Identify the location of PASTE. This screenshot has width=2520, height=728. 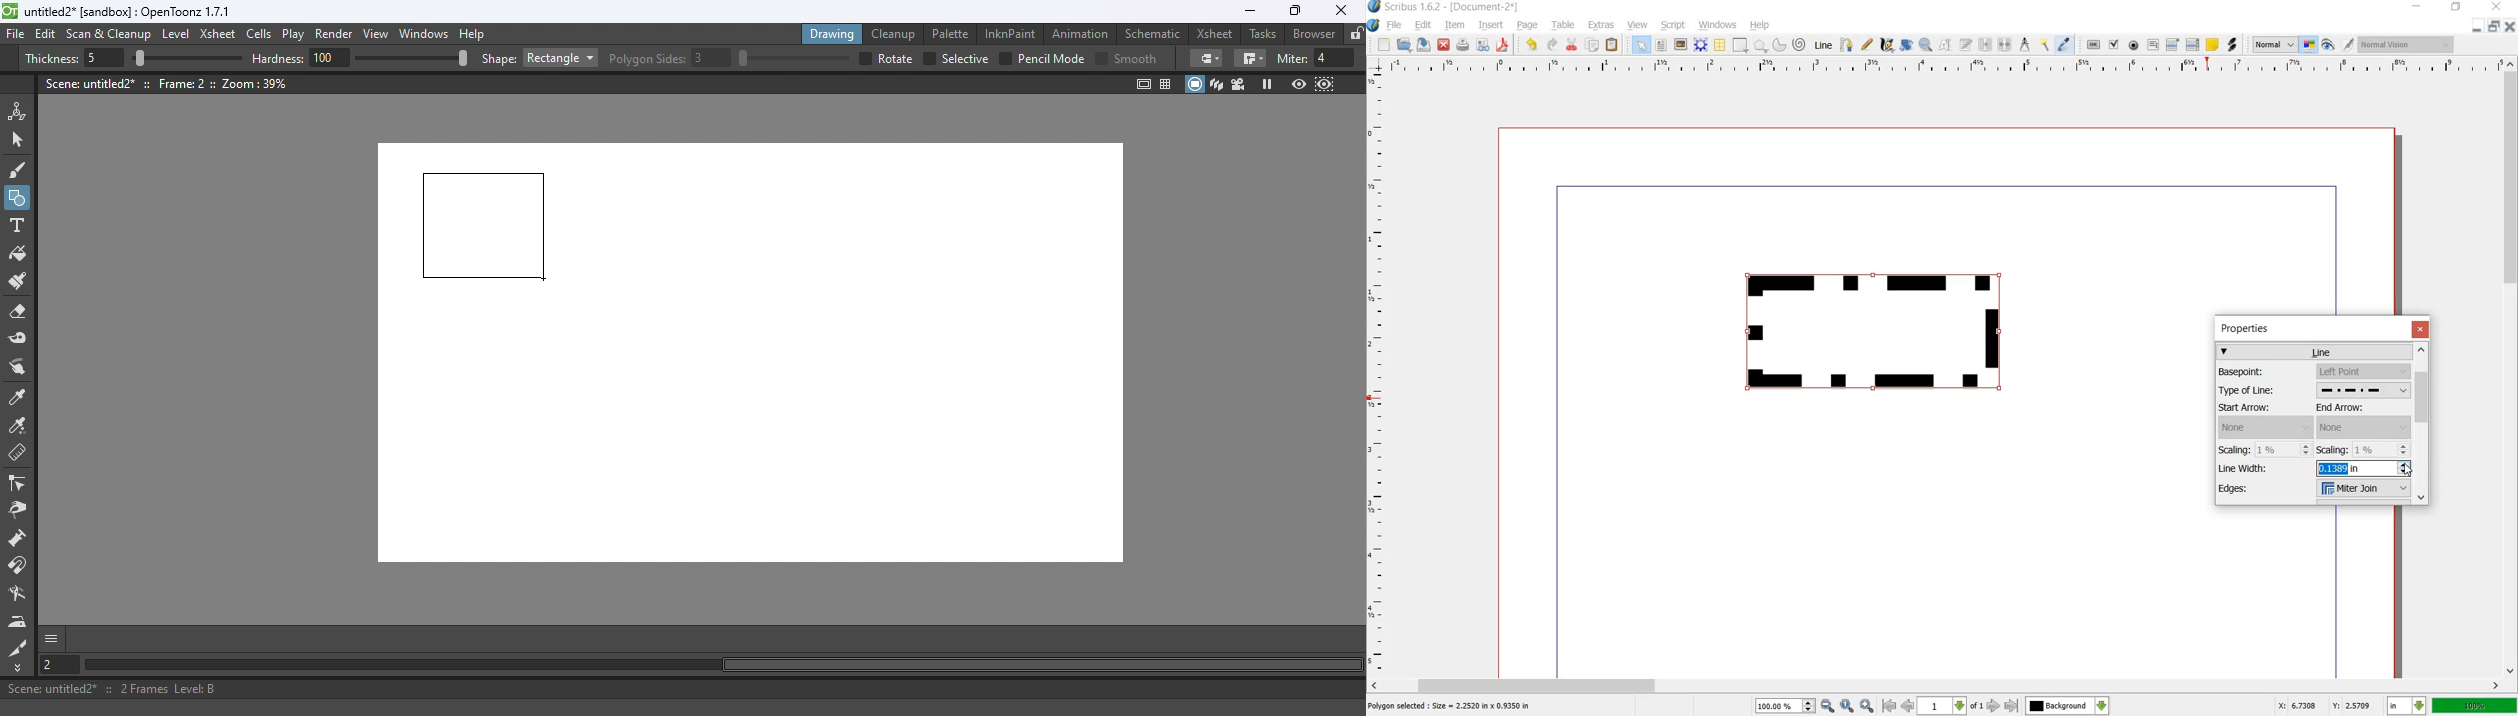
(1613, 45).